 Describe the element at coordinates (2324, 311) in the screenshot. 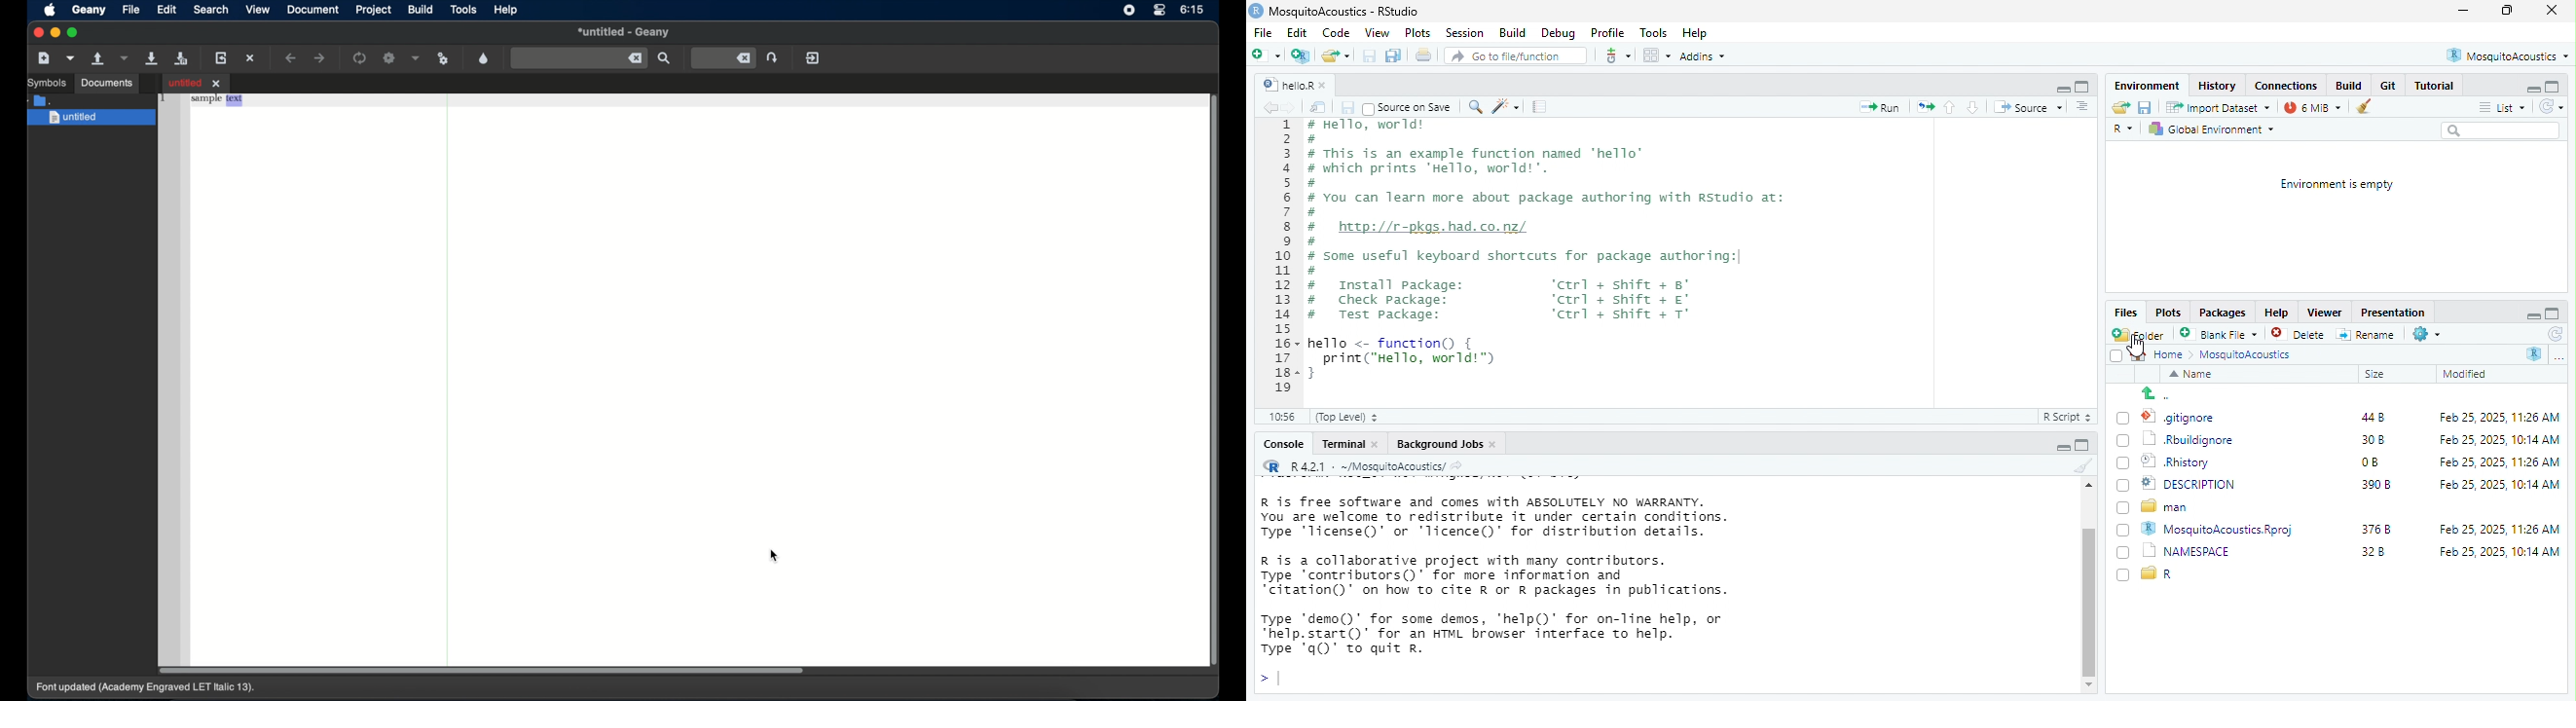

I see `Viewer` at that location.